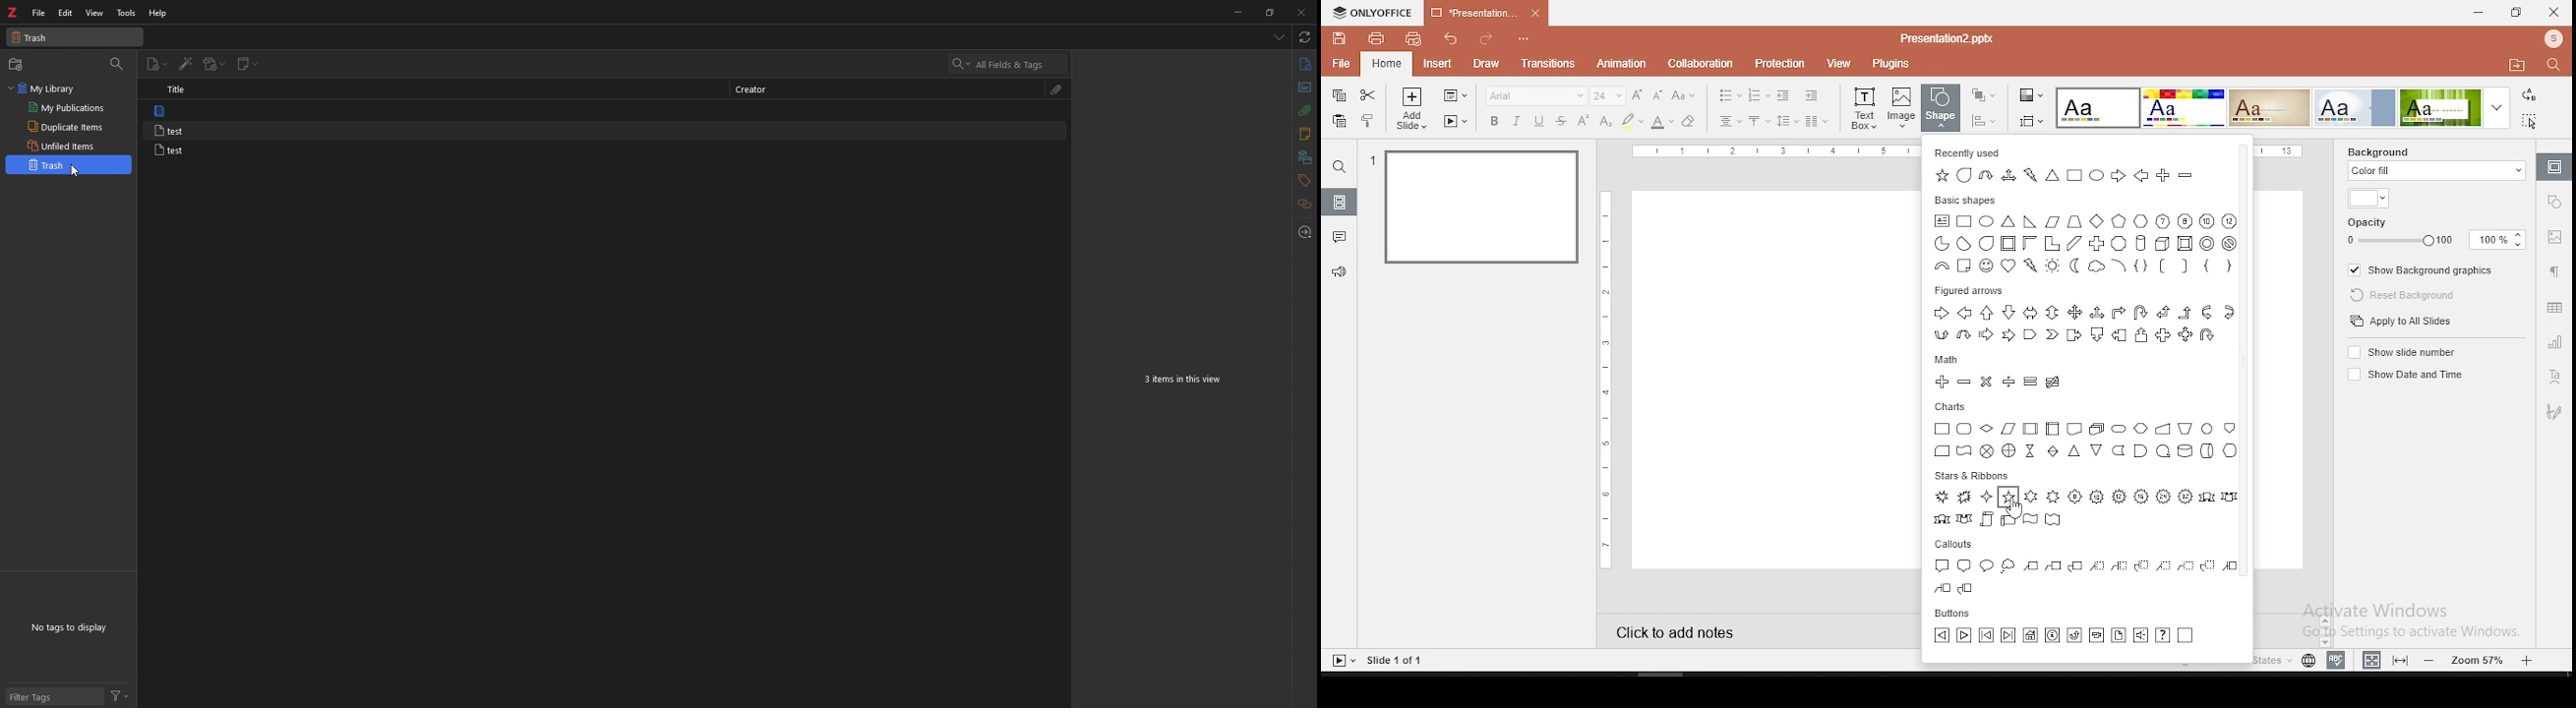  What do you see at coordinates (2308, 663) in the screenshot?
I see `language` at bounding box center [2308, 663].